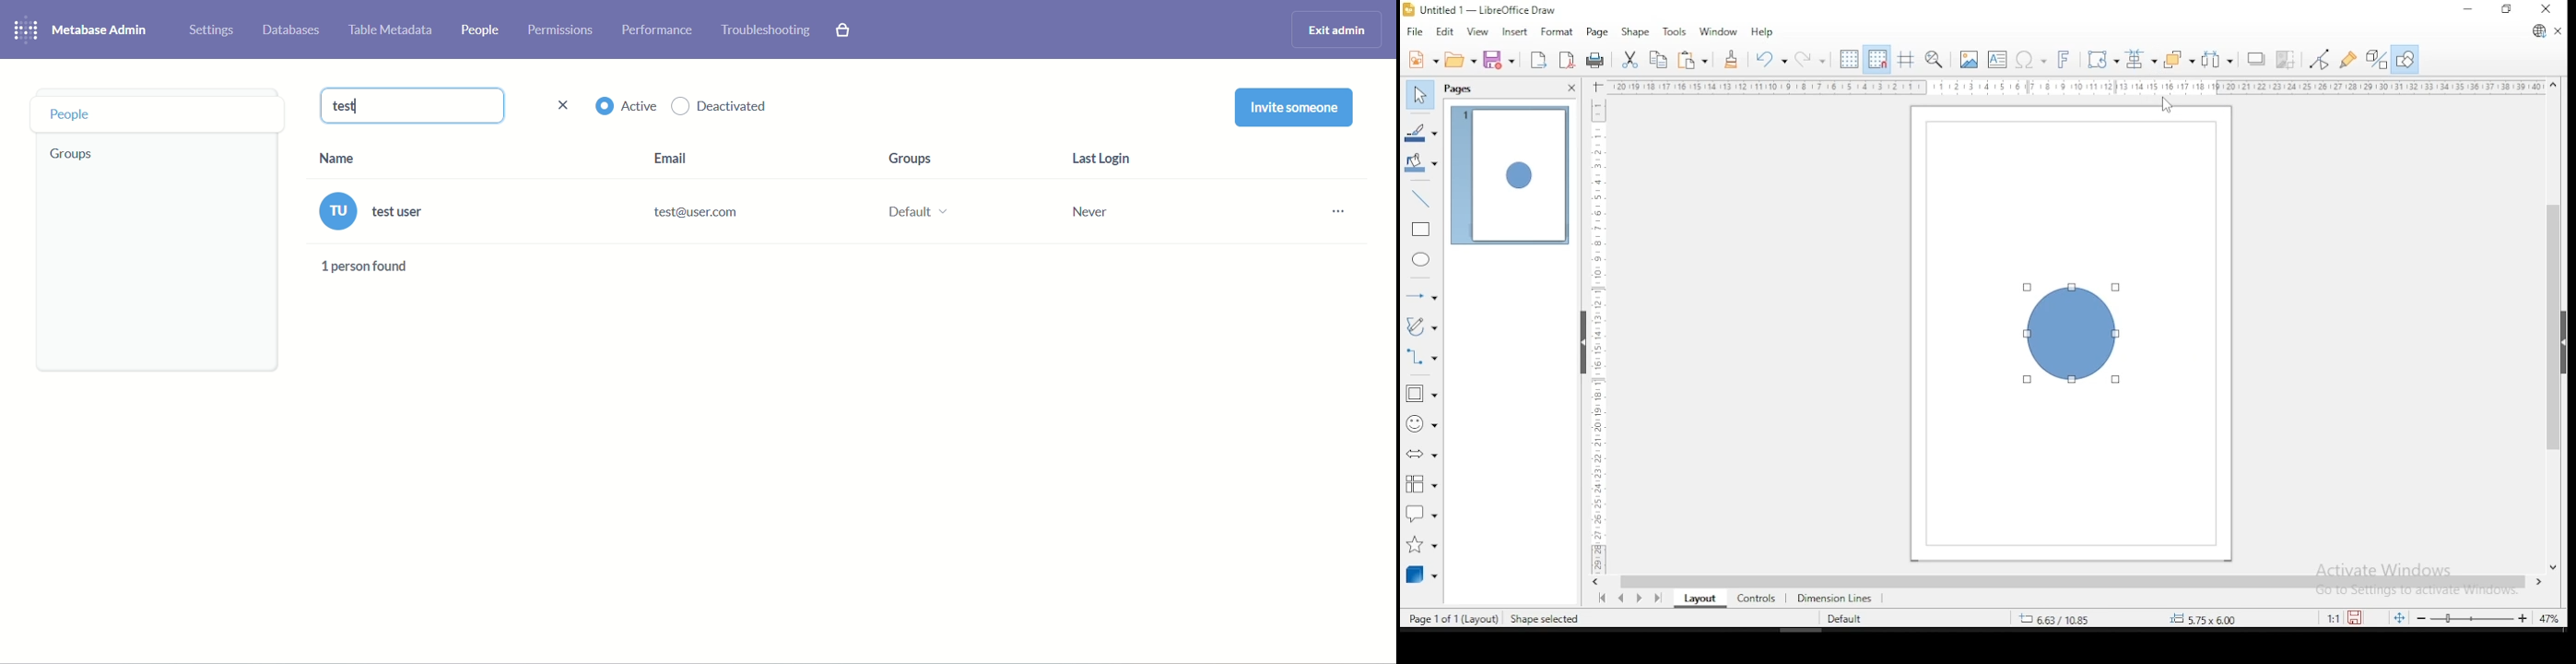 Image resolution: width=2576 pixels, height=672 pixels. Describe the element at coordinates (1512, 32) in the screenshot. I see `insert` at that location.